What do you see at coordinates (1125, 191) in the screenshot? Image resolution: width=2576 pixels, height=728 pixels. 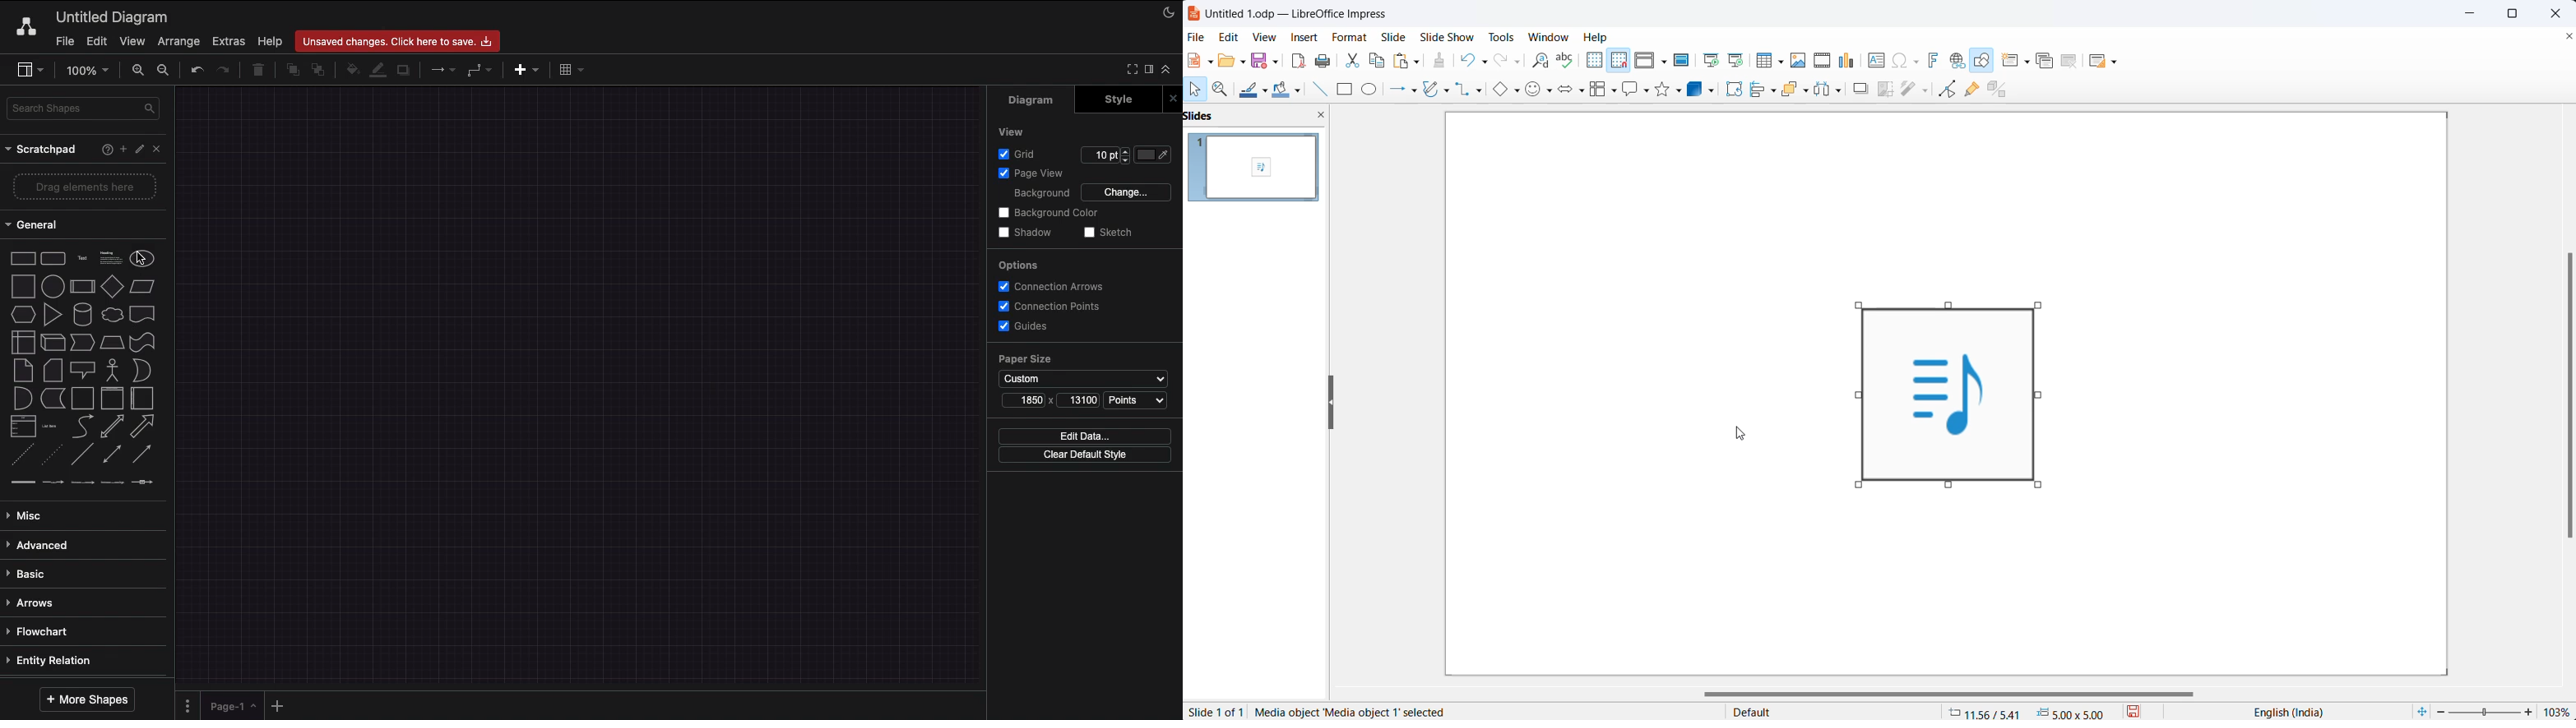 I see `Change` at bounding box center [1125, 191].